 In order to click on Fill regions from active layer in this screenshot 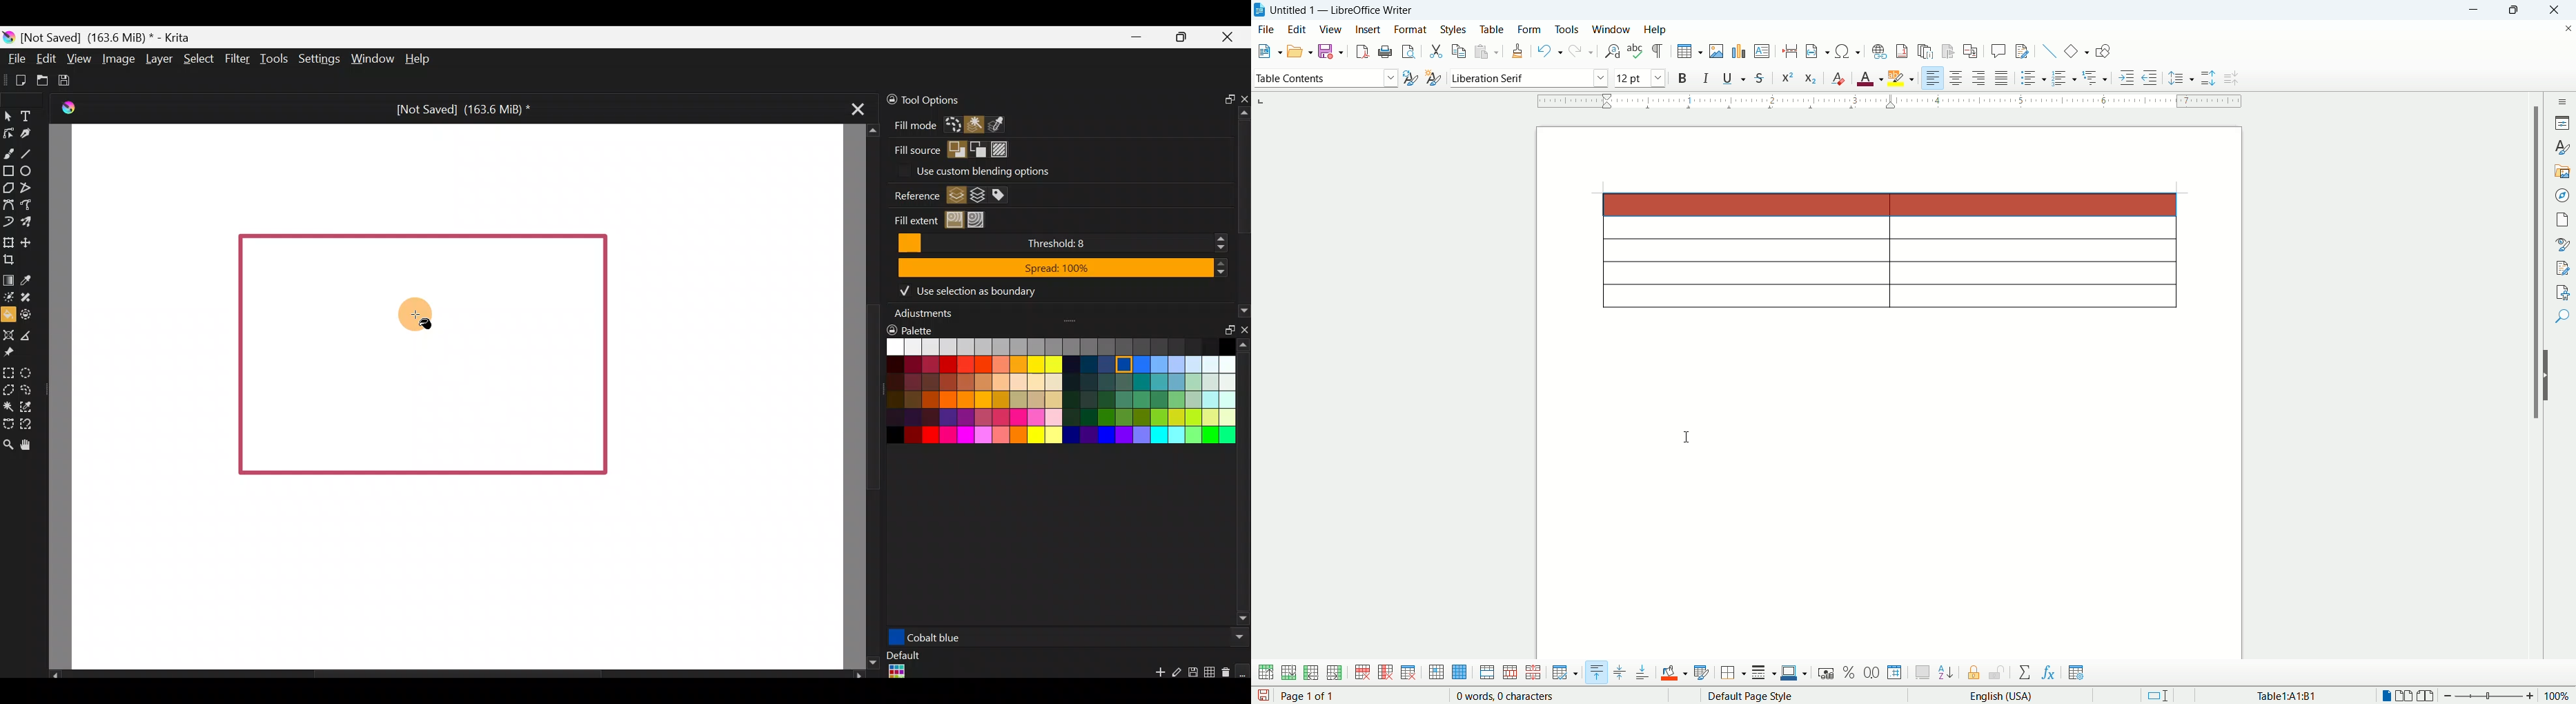, I will do `click(956, 195)`.